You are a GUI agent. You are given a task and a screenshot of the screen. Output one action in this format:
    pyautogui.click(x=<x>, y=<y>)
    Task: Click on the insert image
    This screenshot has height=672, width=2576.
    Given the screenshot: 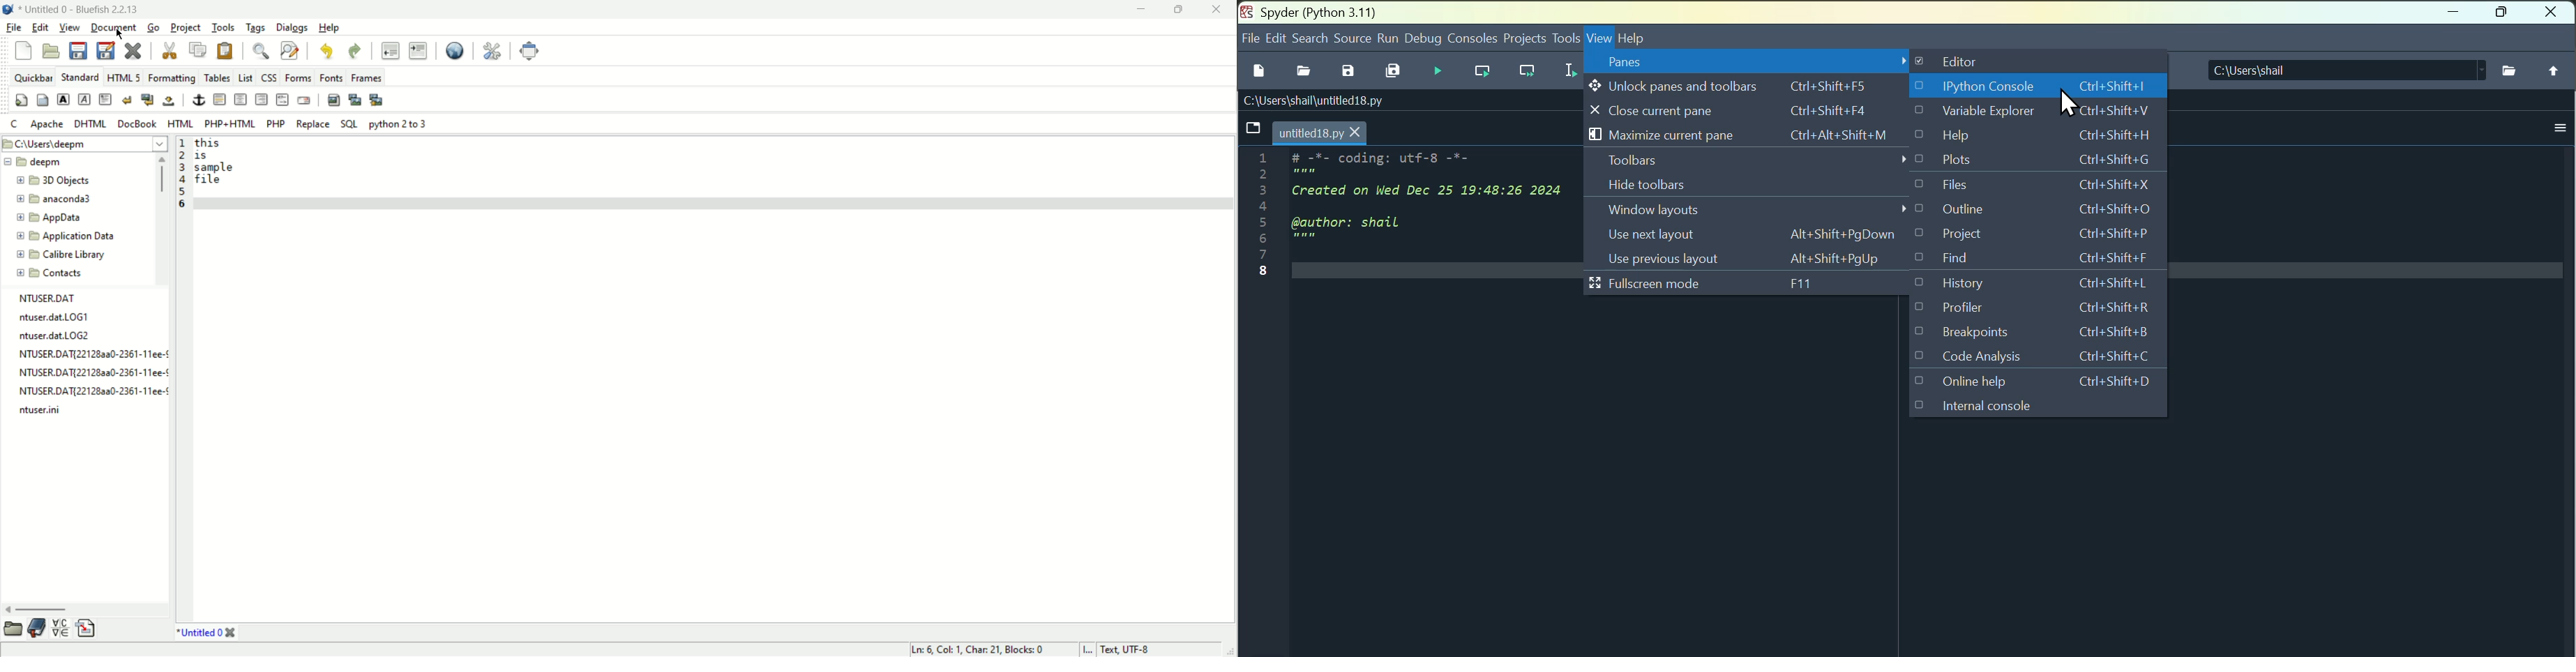 What is the action you would take?
    pyautogui.click(x=332, y=100)
    